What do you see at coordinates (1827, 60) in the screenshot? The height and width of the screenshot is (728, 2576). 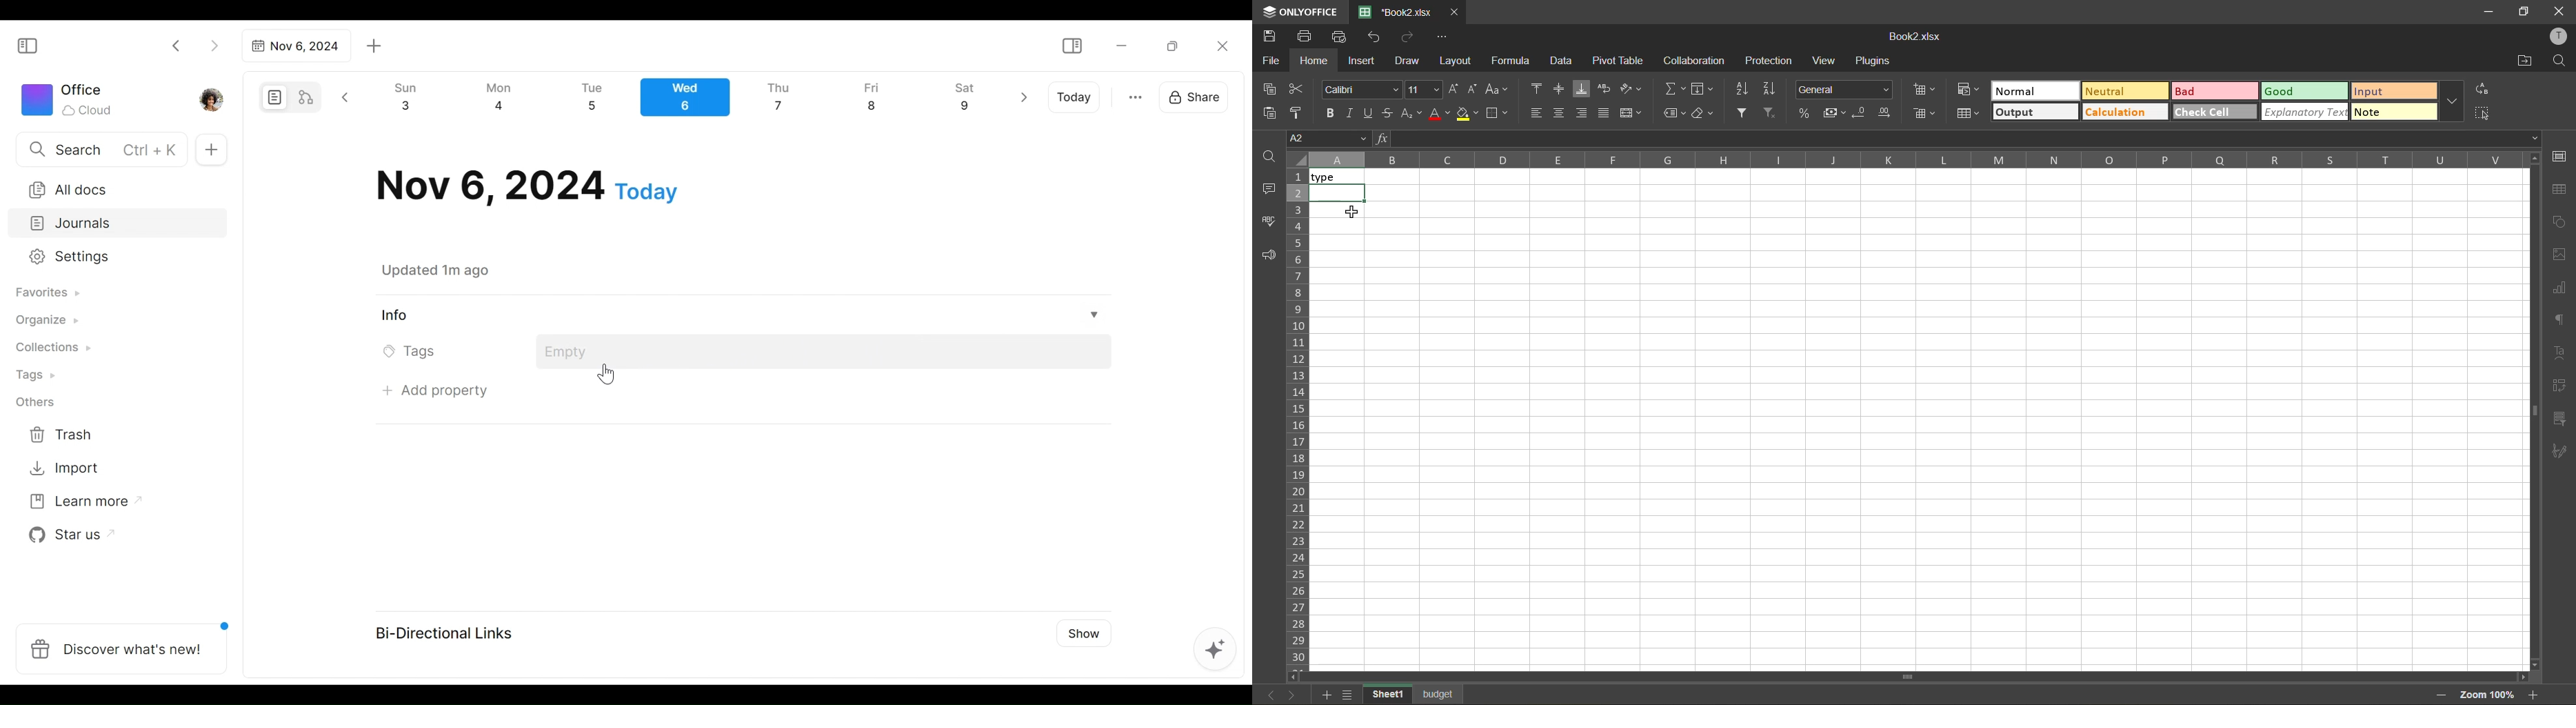 I see `view` at bounding box center [1827, 60].